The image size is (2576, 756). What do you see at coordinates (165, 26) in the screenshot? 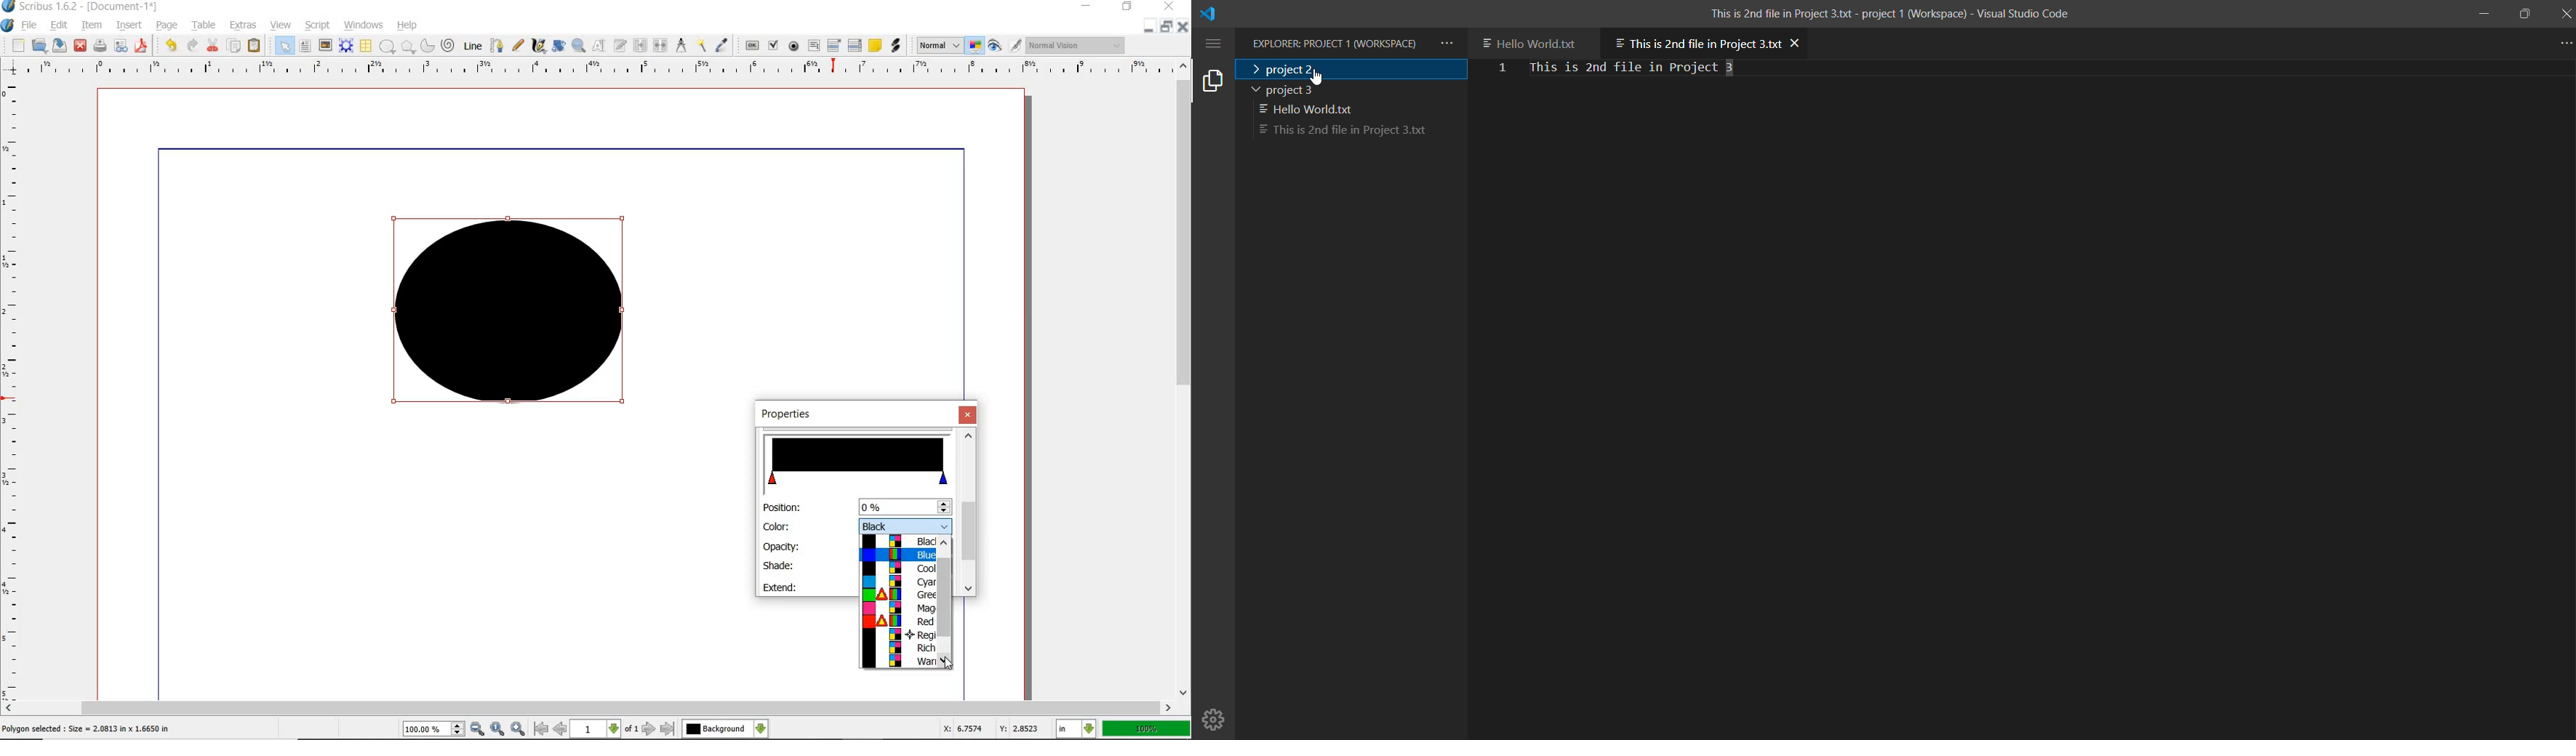
I see `PAGE` at bounding box center [165, 26].